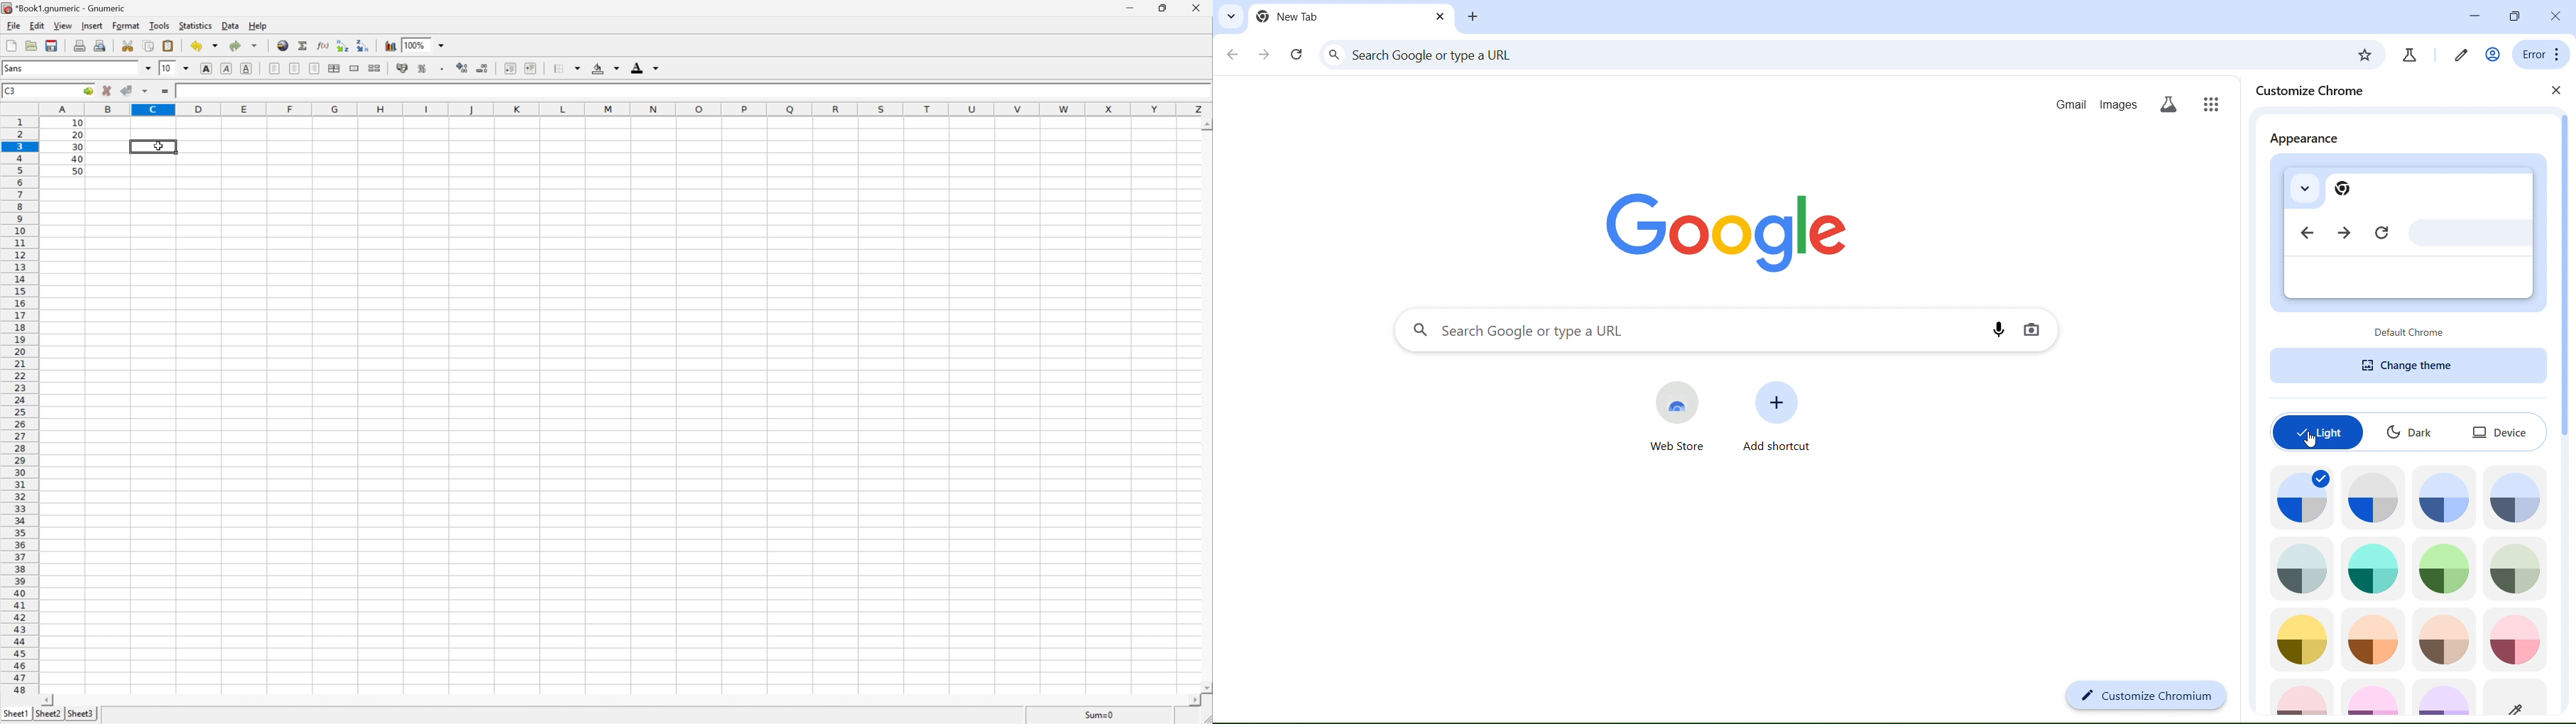  Describe the element at coordinates (2303, 140) in the screenshot. I see `appearance` at that location.